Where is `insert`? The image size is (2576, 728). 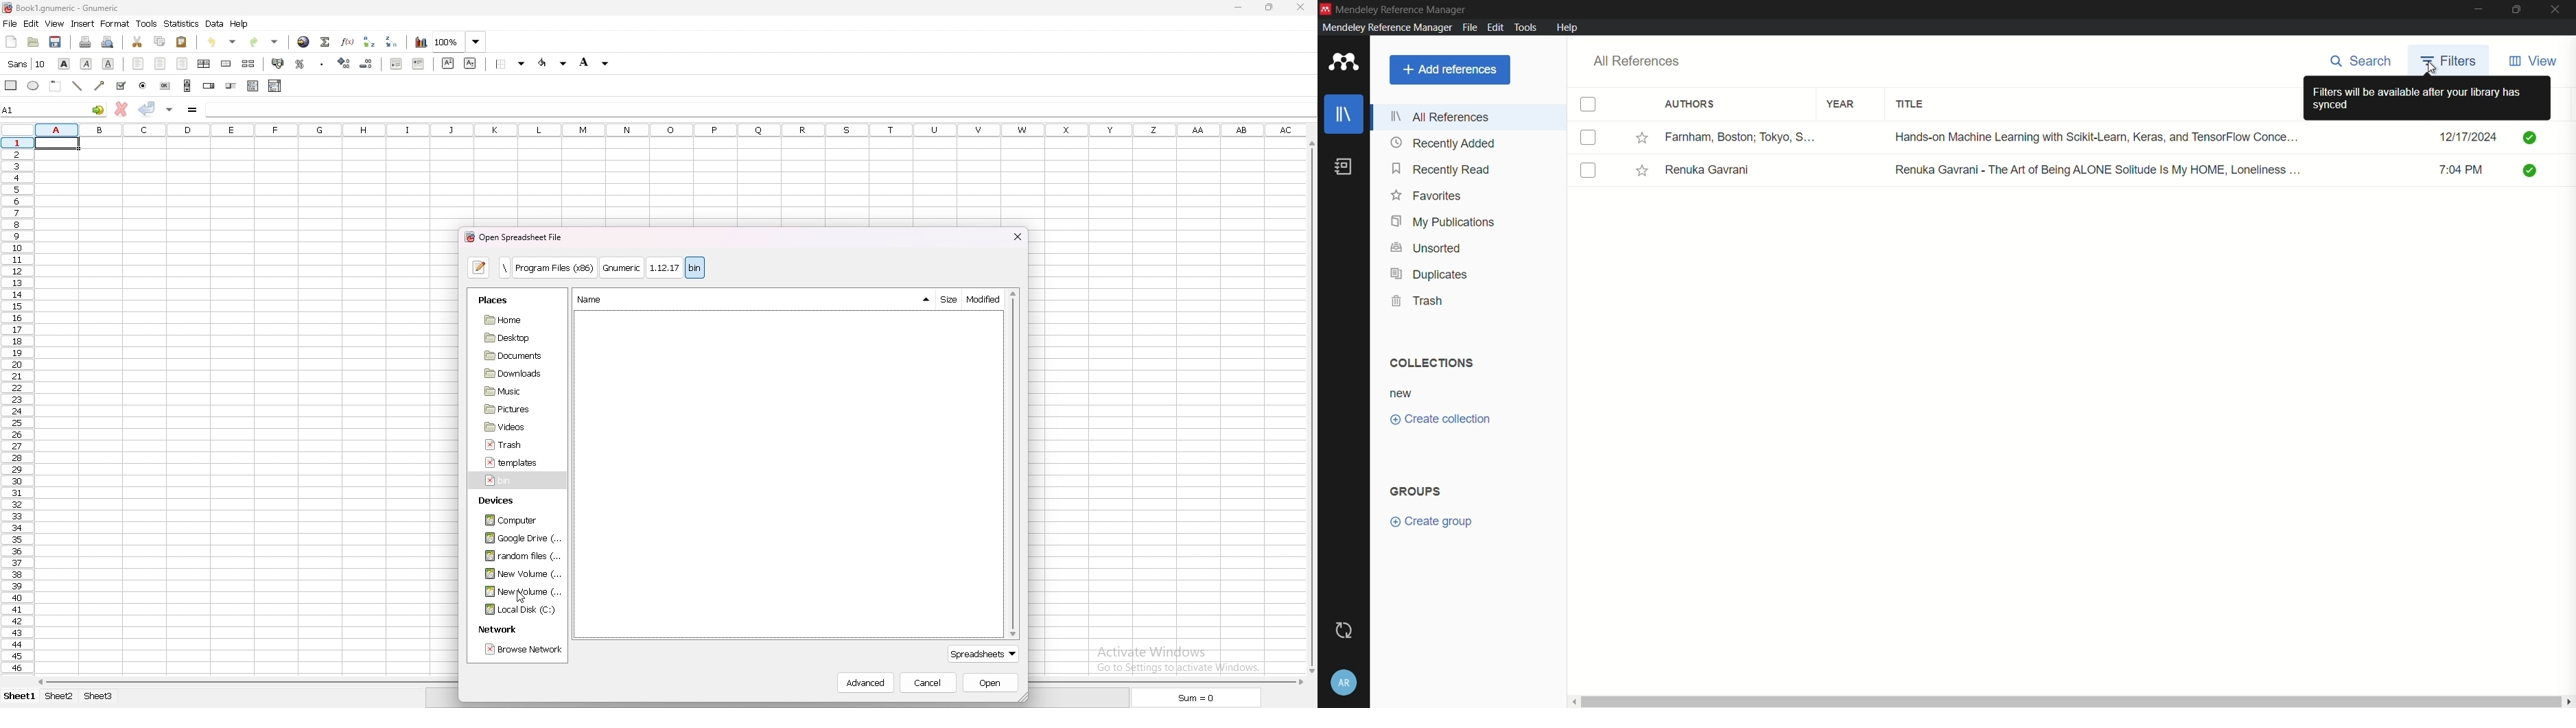 insert is located at coordinates (82, 24).